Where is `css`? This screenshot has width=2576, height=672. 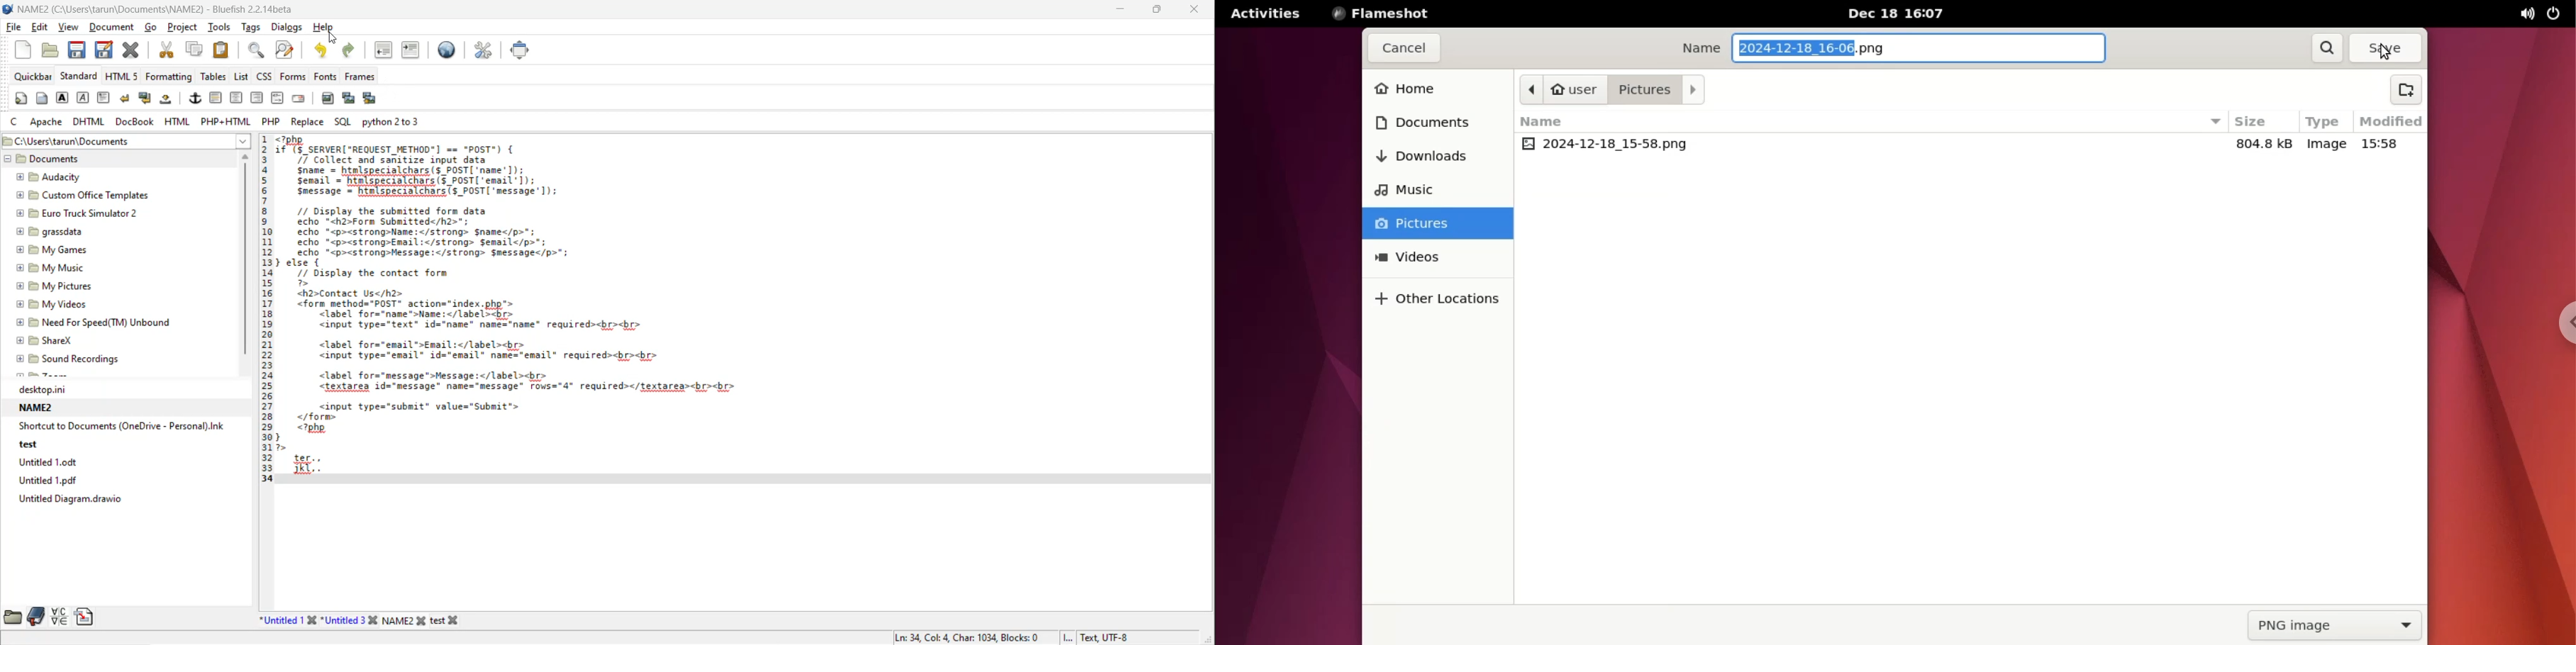
css is located at coordinates (263, 75).